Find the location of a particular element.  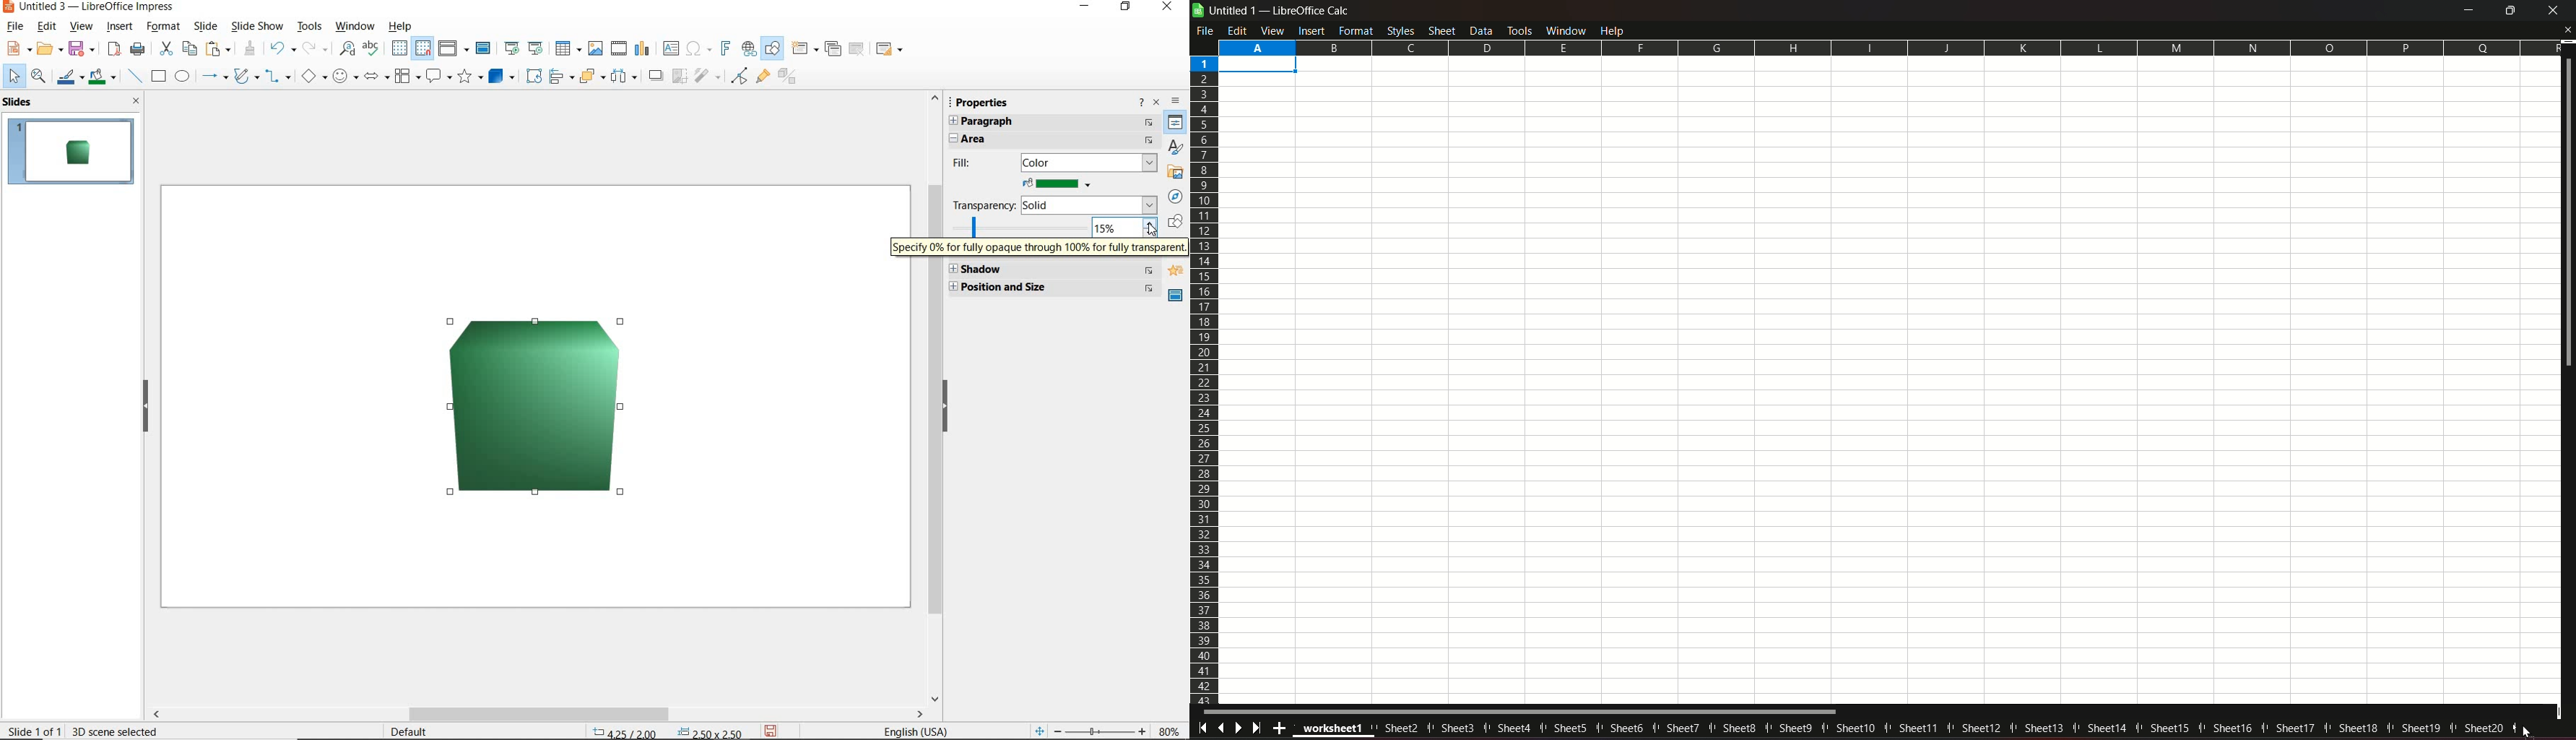

TRANSPARENCY is located at coordinates (1054, 206).